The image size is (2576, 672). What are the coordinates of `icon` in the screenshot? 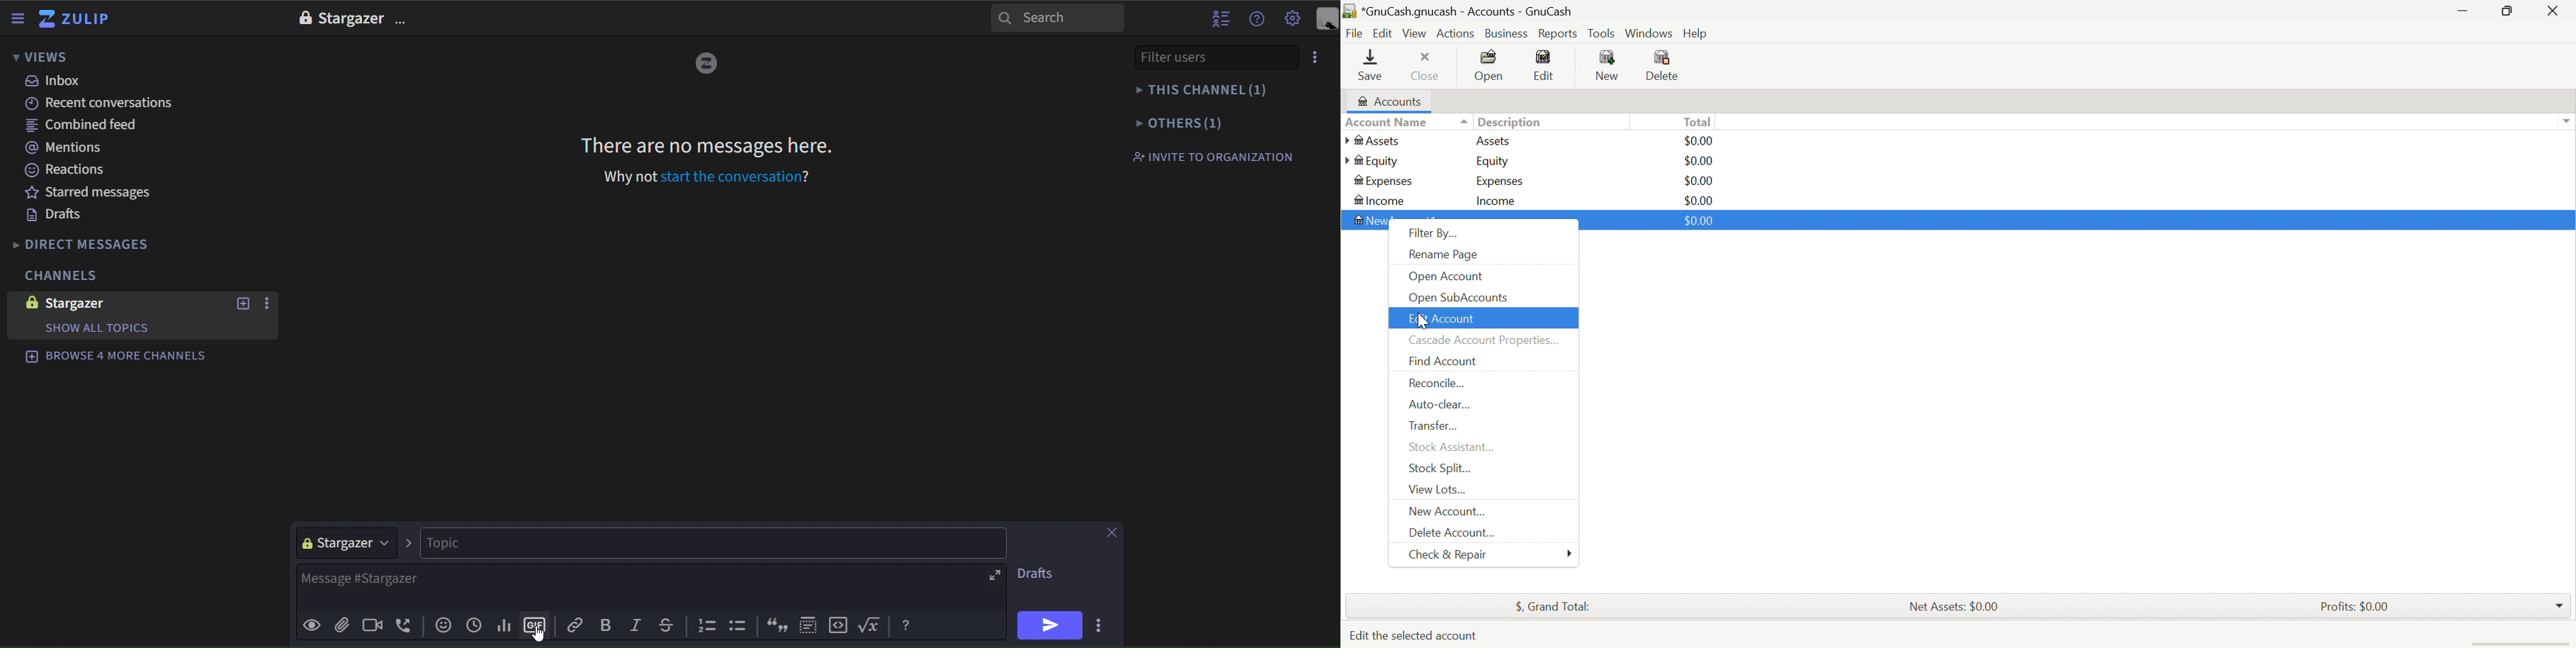 It's located at (906, 626).